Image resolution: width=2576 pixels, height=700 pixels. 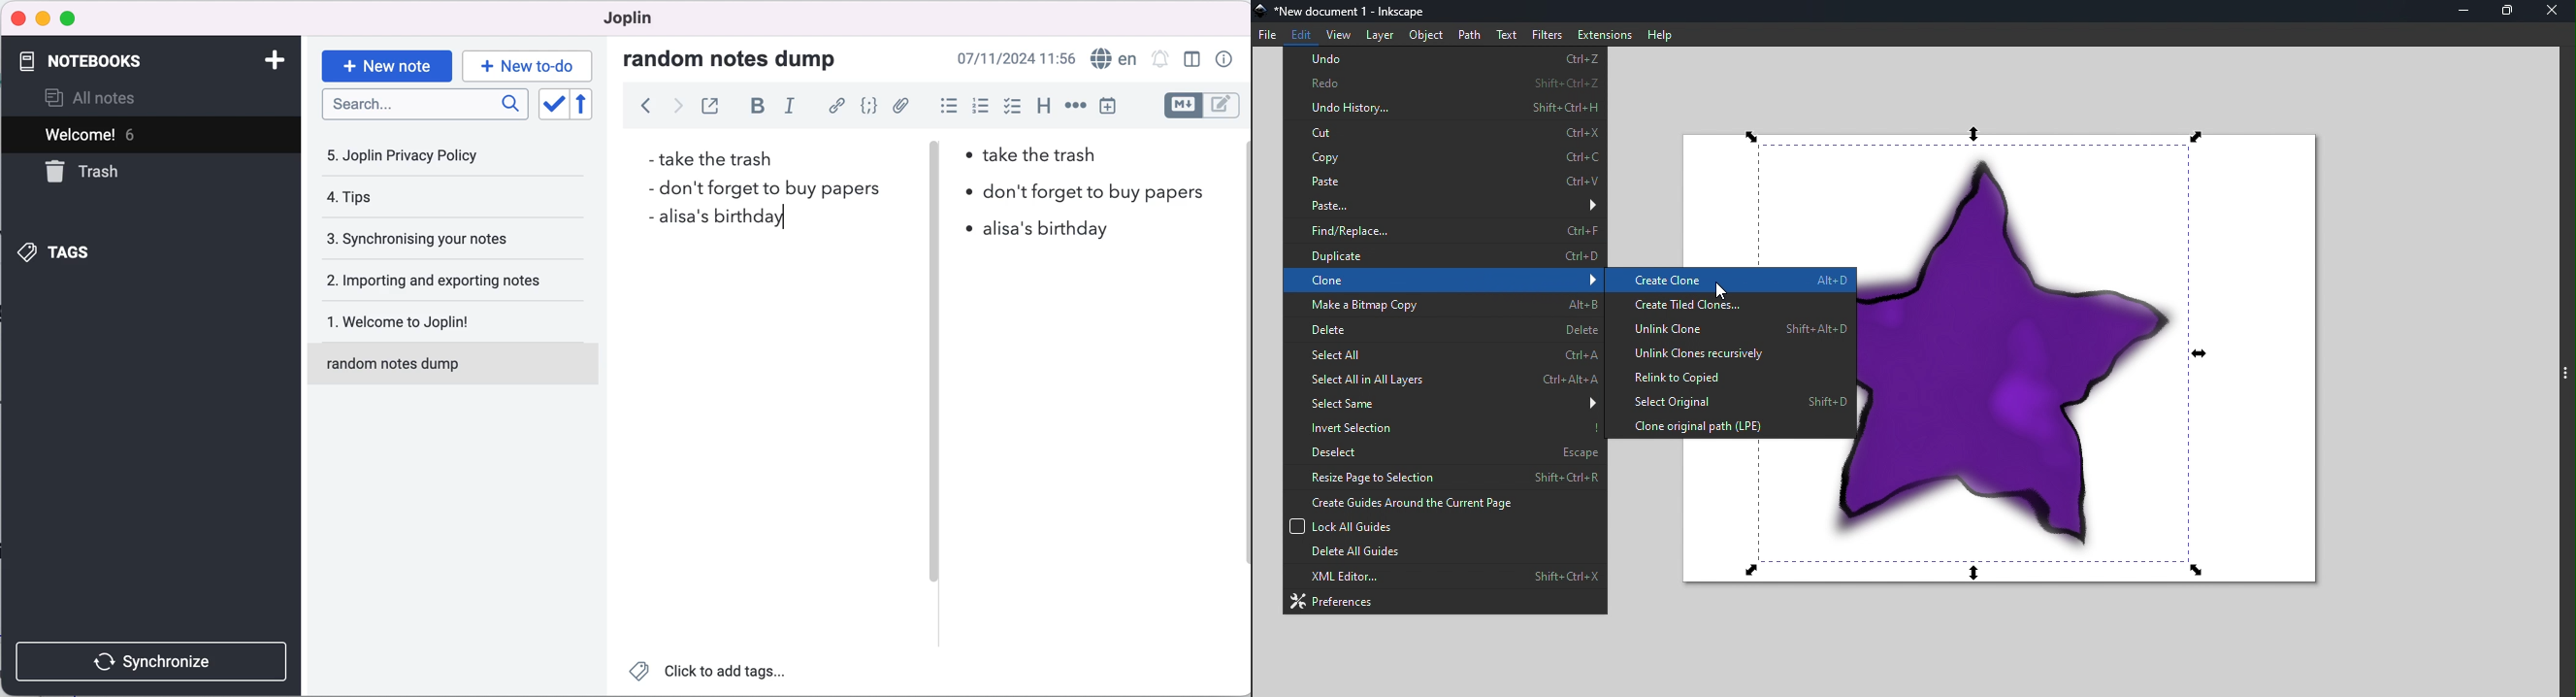 What do you see at coordinates (442, 324) in the screenshot?
I see `welcome to joplin!` at bounding box center [442, 324].